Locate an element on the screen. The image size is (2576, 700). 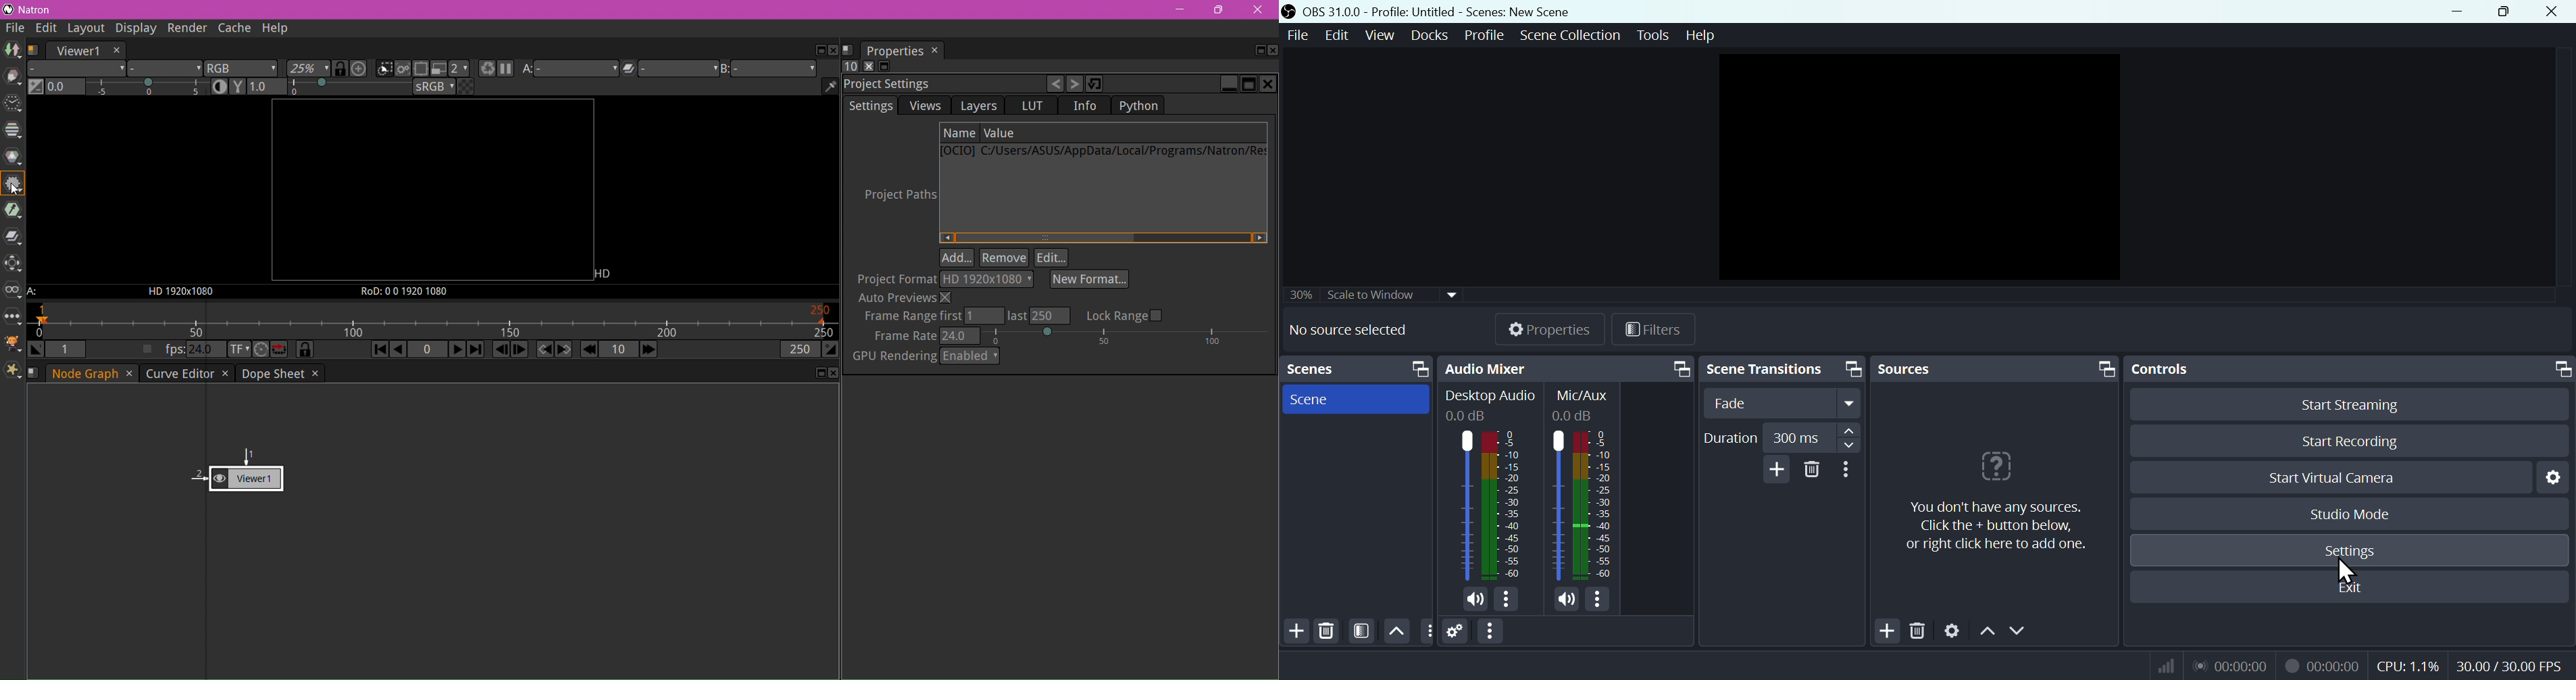
Scenes is located at coordinates (1356, 368).